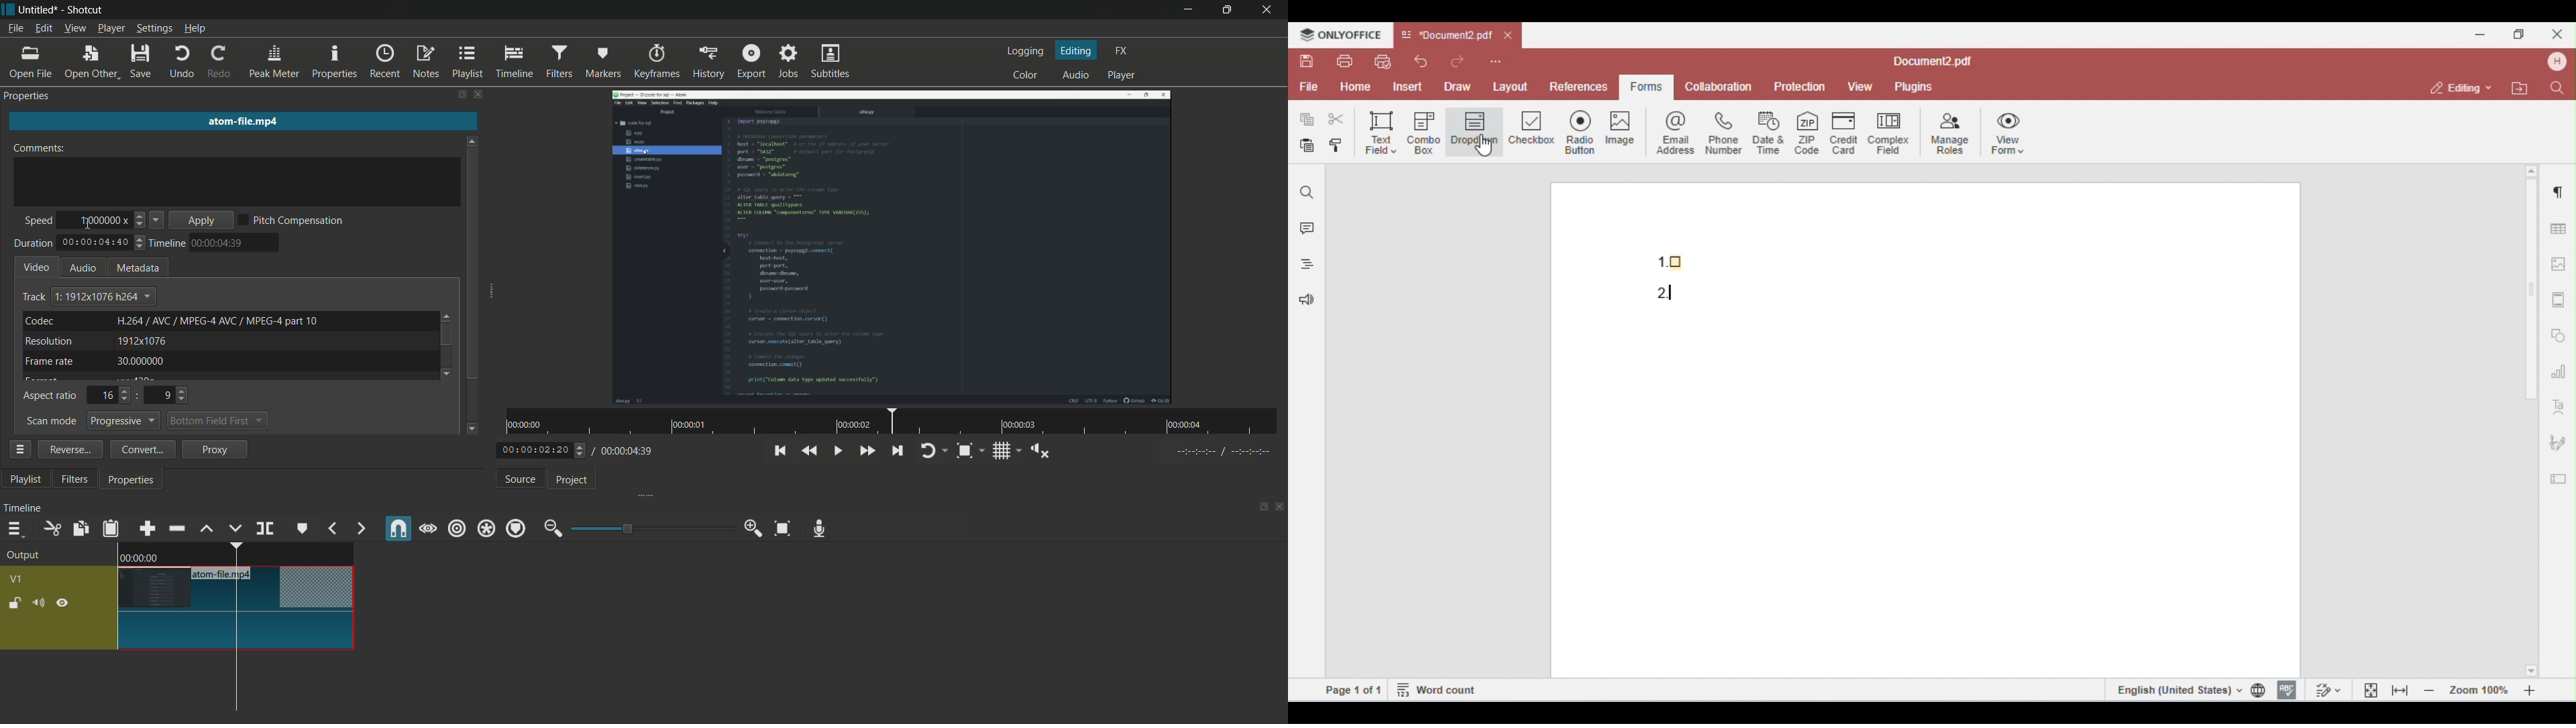 The width and height of the screenshot is (2576, 728). I want to click on total time, so click(95, 243).